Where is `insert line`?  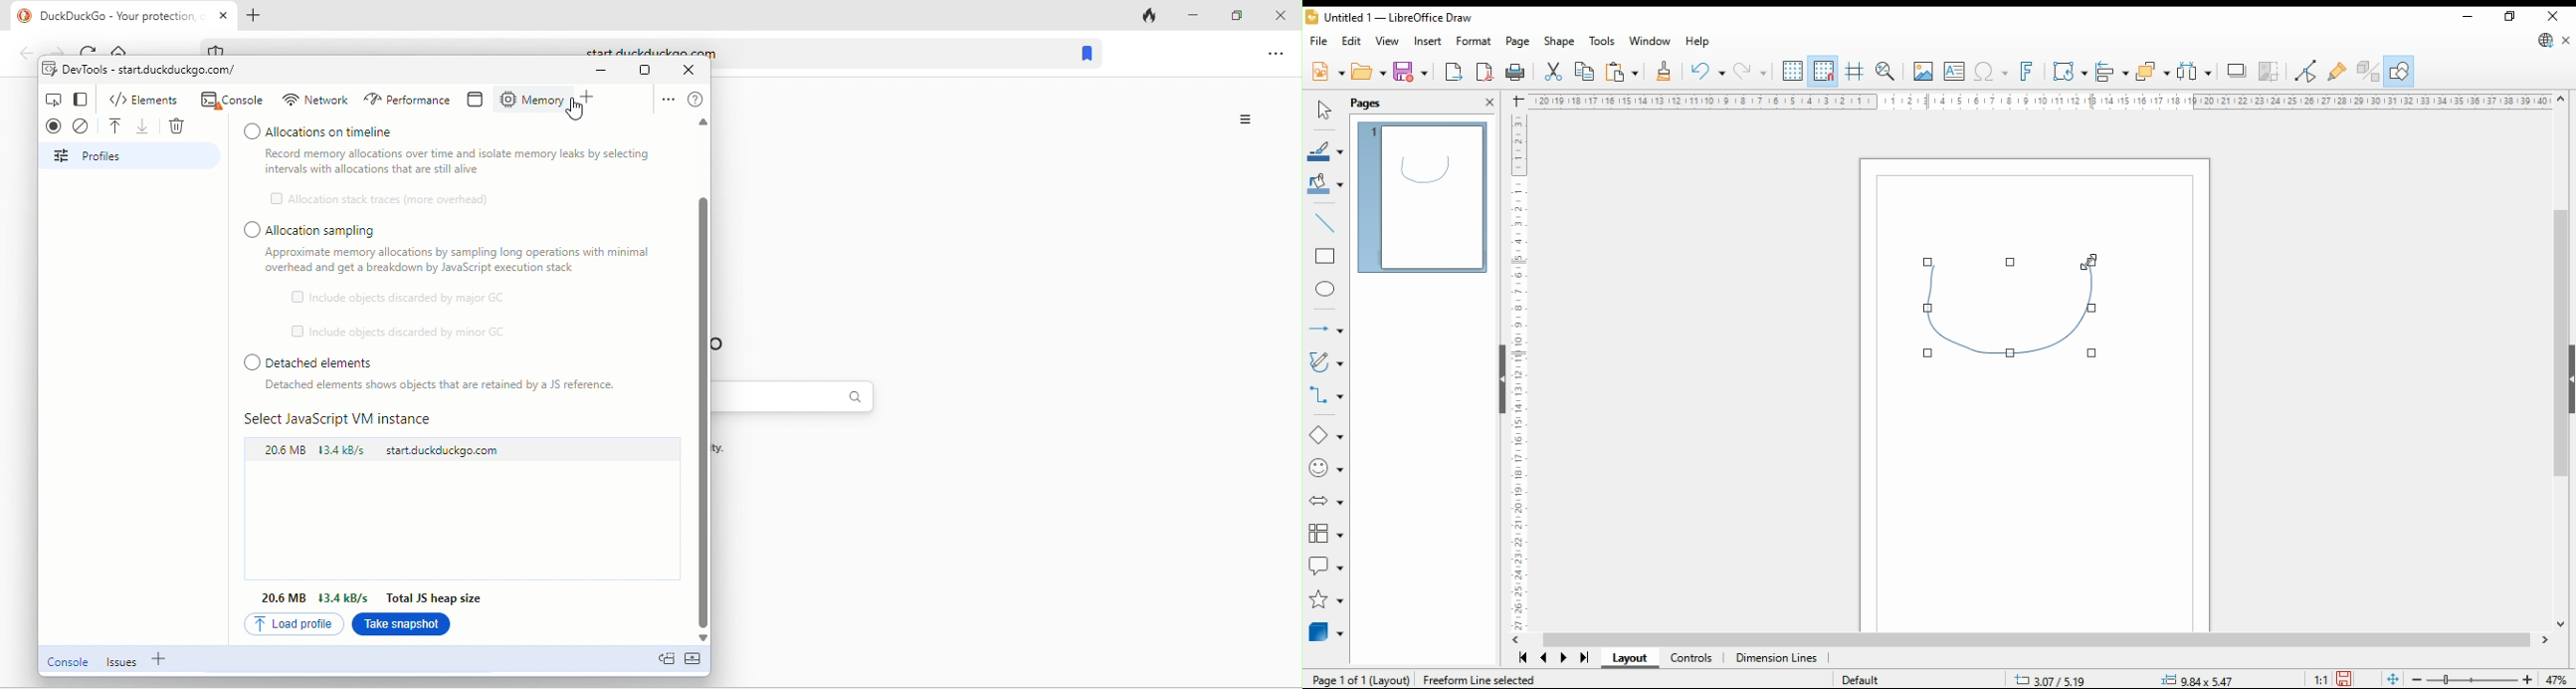
insert line is located at coordinates (1323, 222).